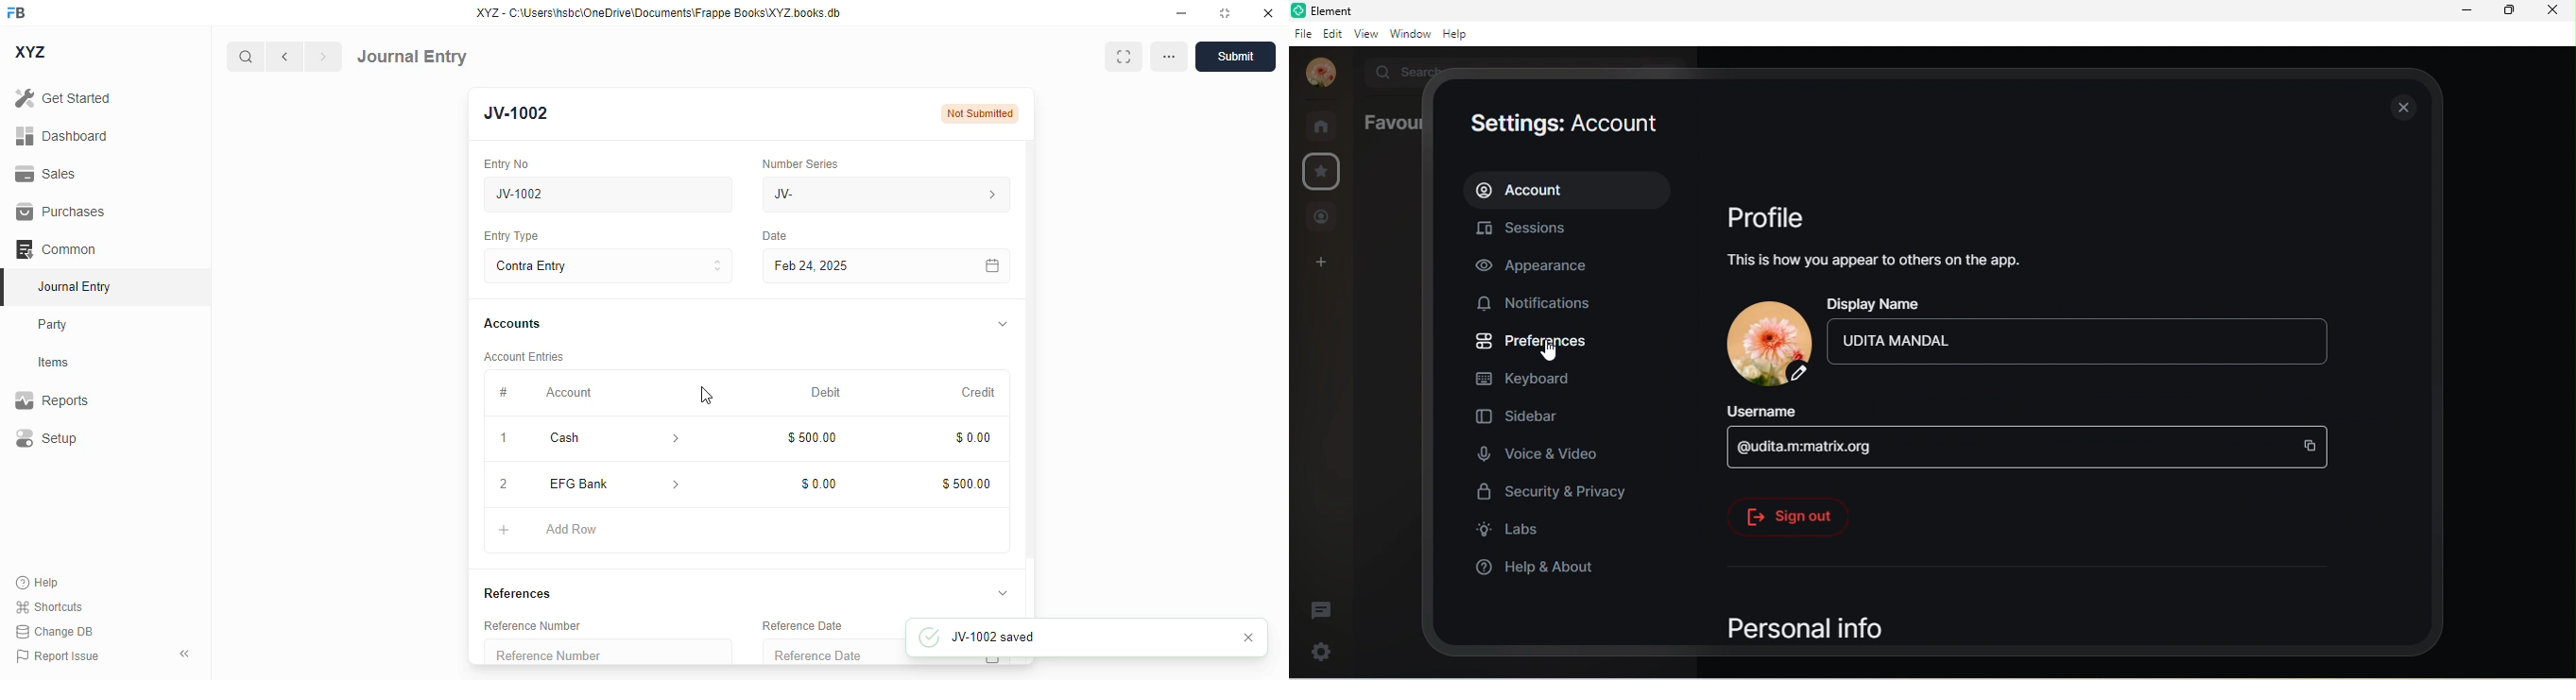 The width and height of the screenshot is (2576, 700). I want to click on add row, so click(572, 530).